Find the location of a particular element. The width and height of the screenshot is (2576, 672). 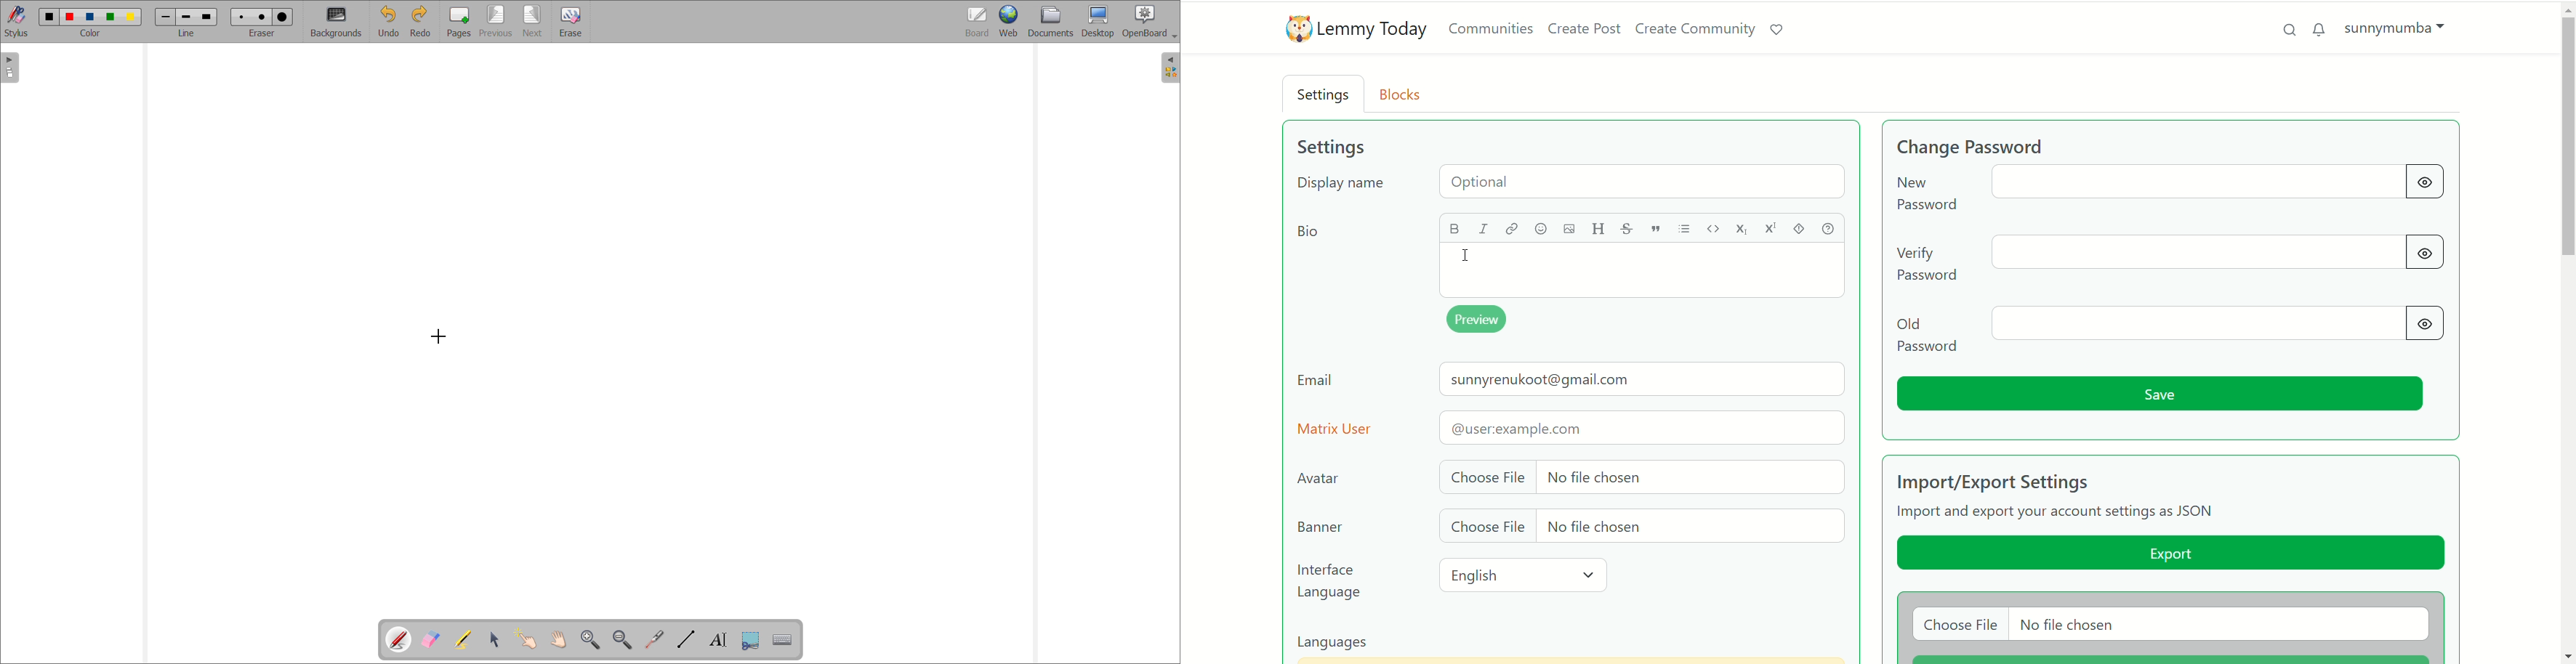

list is located at coordinates (1687, 229).